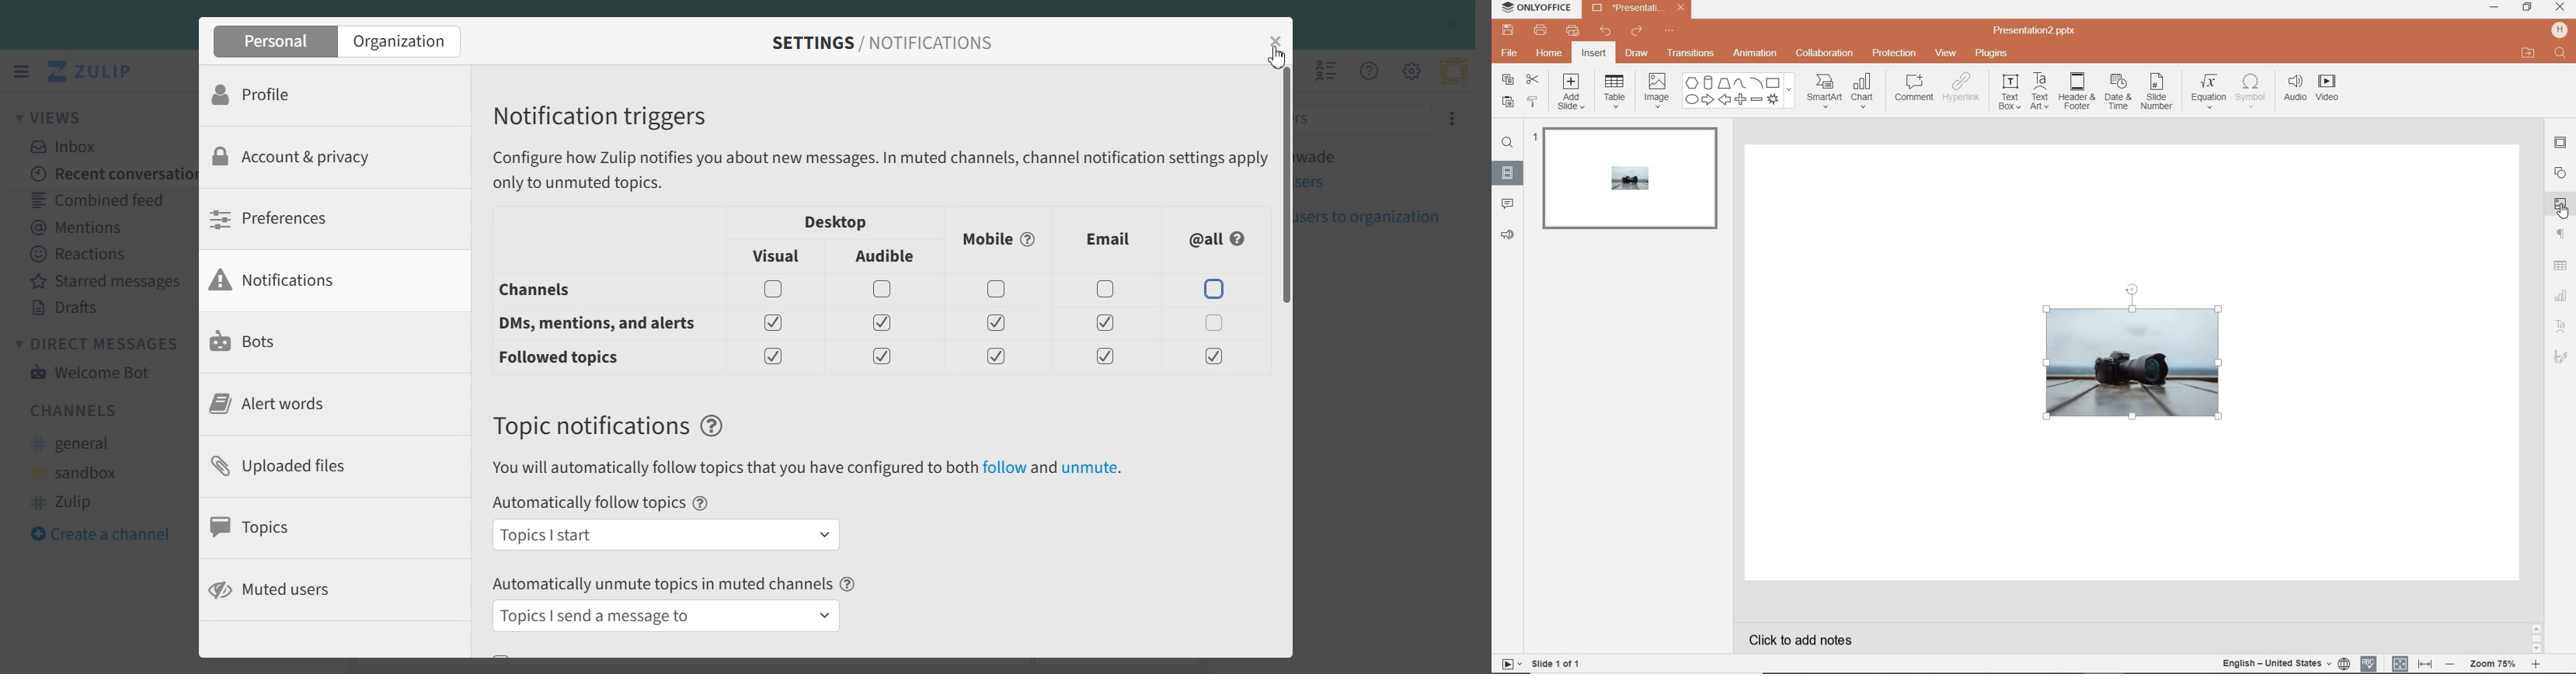  I want to click on transition, so click(1690, 53).